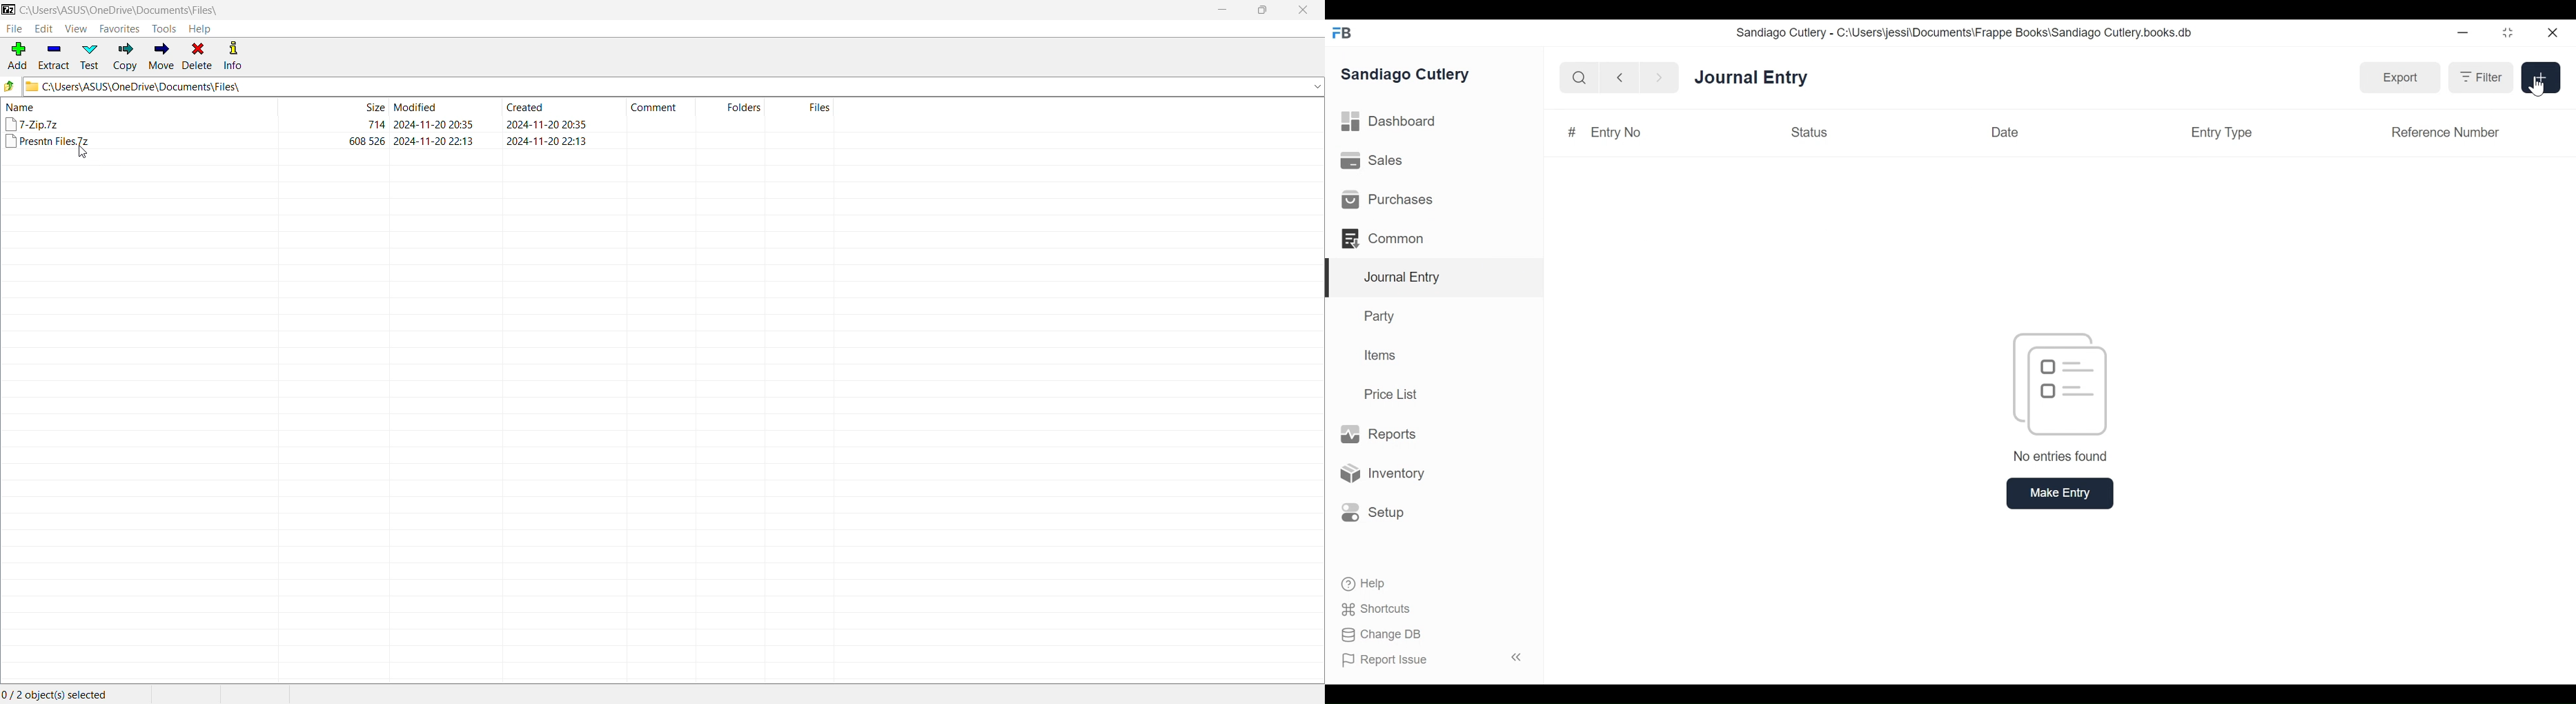 The width and height of the screenshot is (2576, 728). What do you see at coordinates (33, 124) in the screenshot?
I see `file` at bounding box center [33, 124].